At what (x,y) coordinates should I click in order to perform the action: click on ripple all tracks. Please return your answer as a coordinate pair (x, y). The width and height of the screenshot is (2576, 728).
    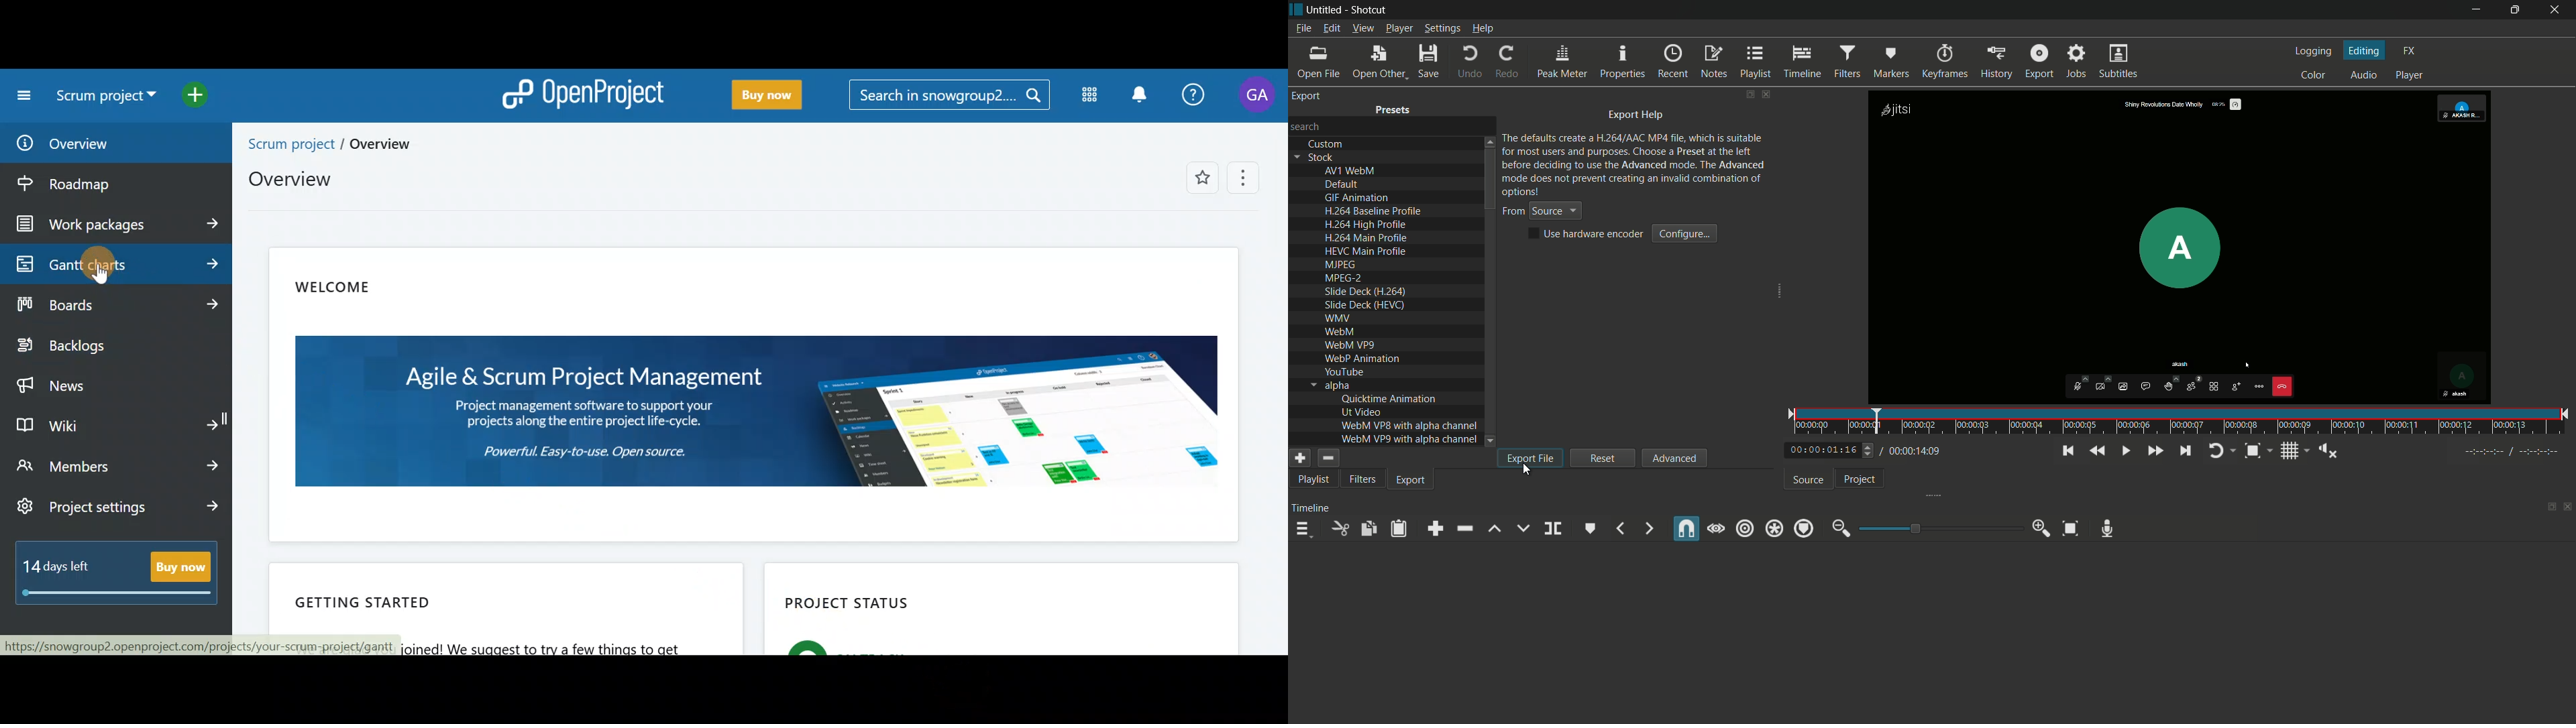
    Looking at the image, I should click on (1776, 529).